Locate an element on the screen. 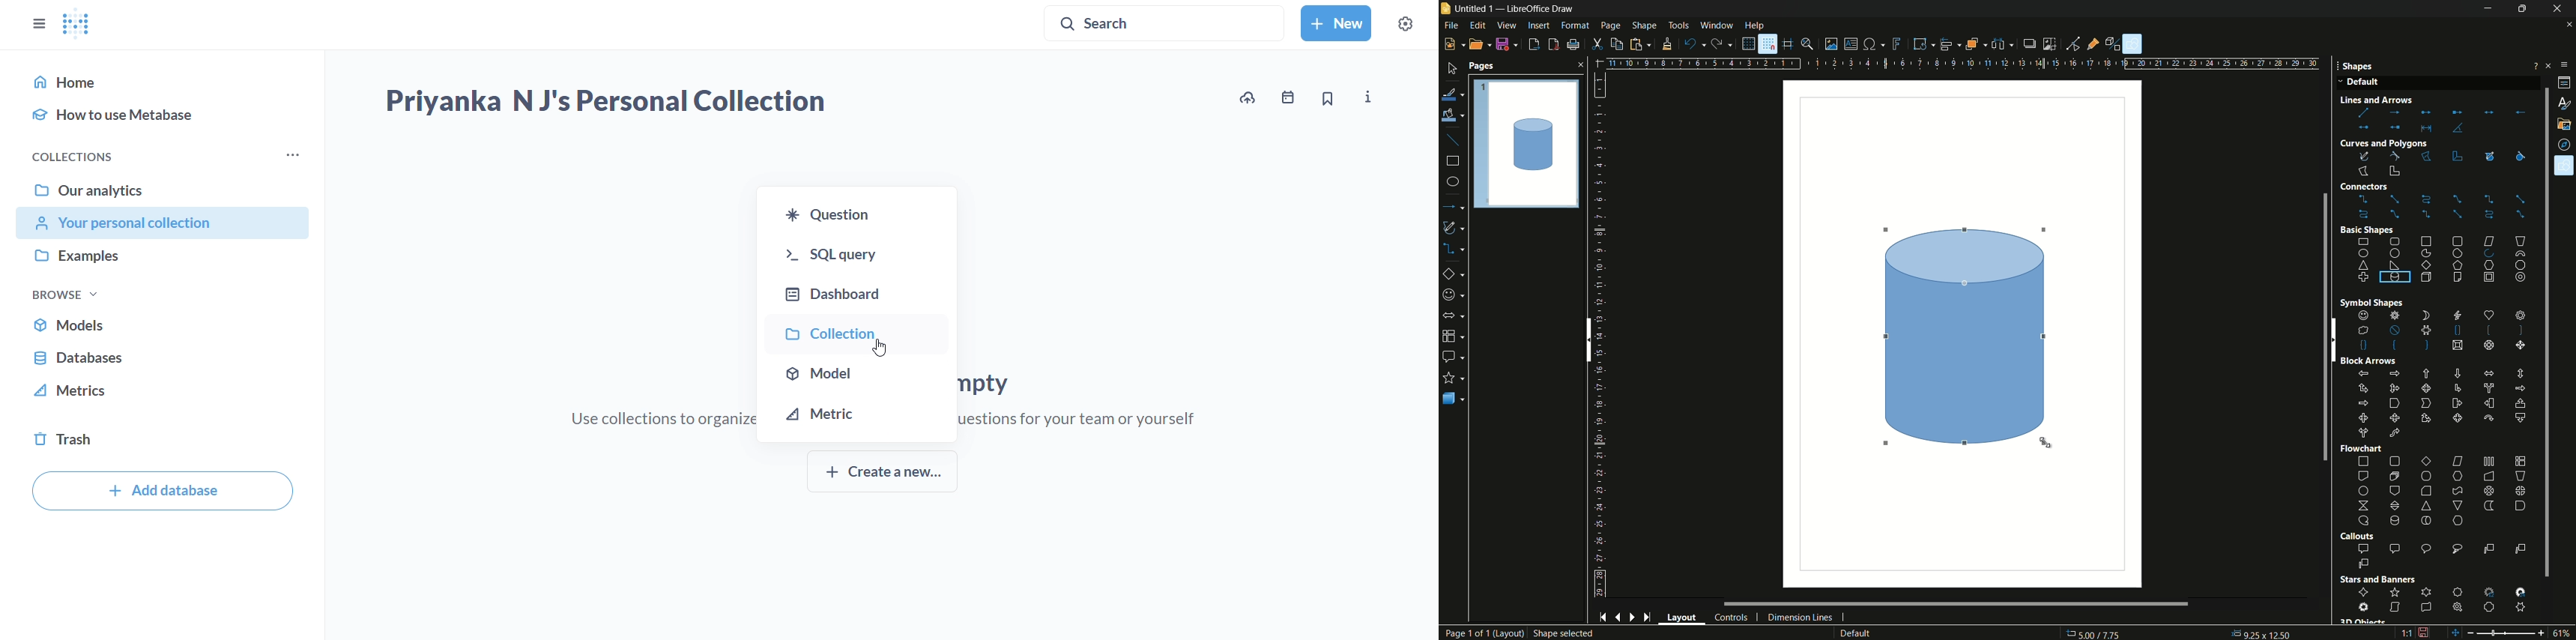 The height and width of the screenshot is (644, 2576). sidebar settings is located at coordinates (2563, 65).